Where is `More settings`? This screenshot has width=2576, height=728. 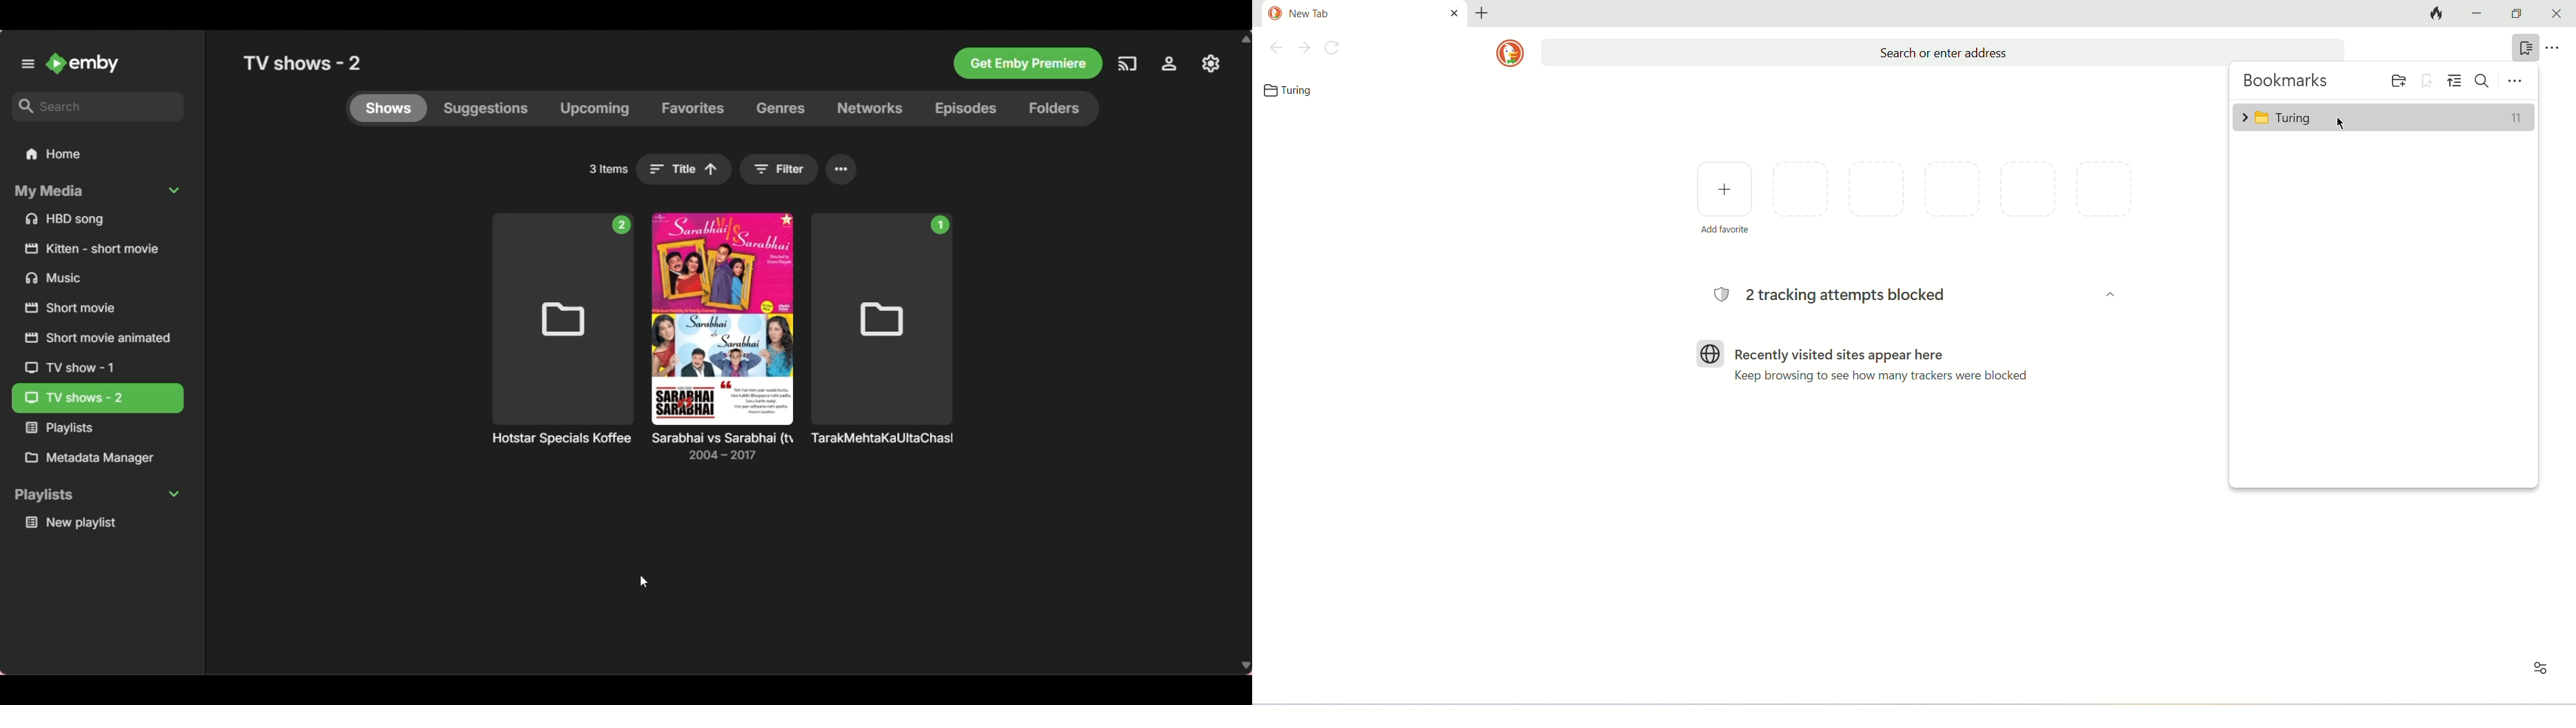
More settings is located at coordinates (848, 170).